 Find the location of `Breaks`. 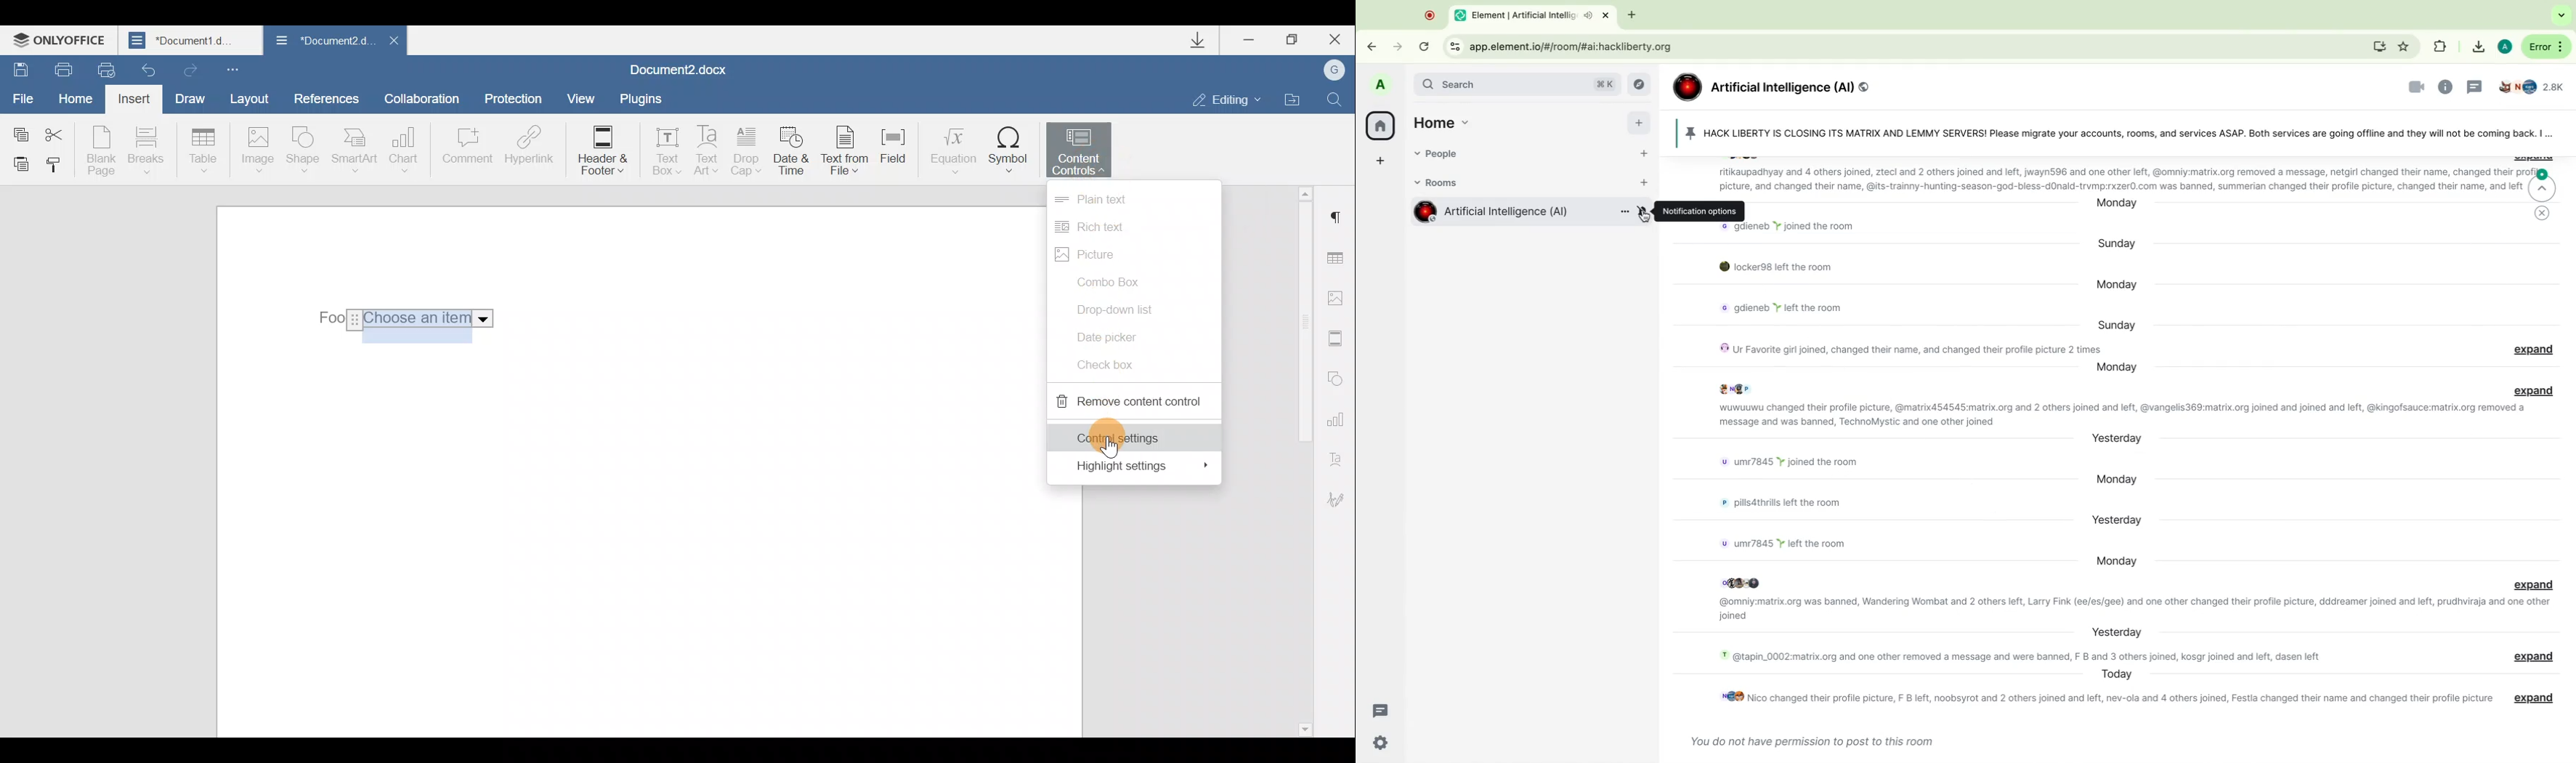

Breaks is located at coordinates (145, 154).